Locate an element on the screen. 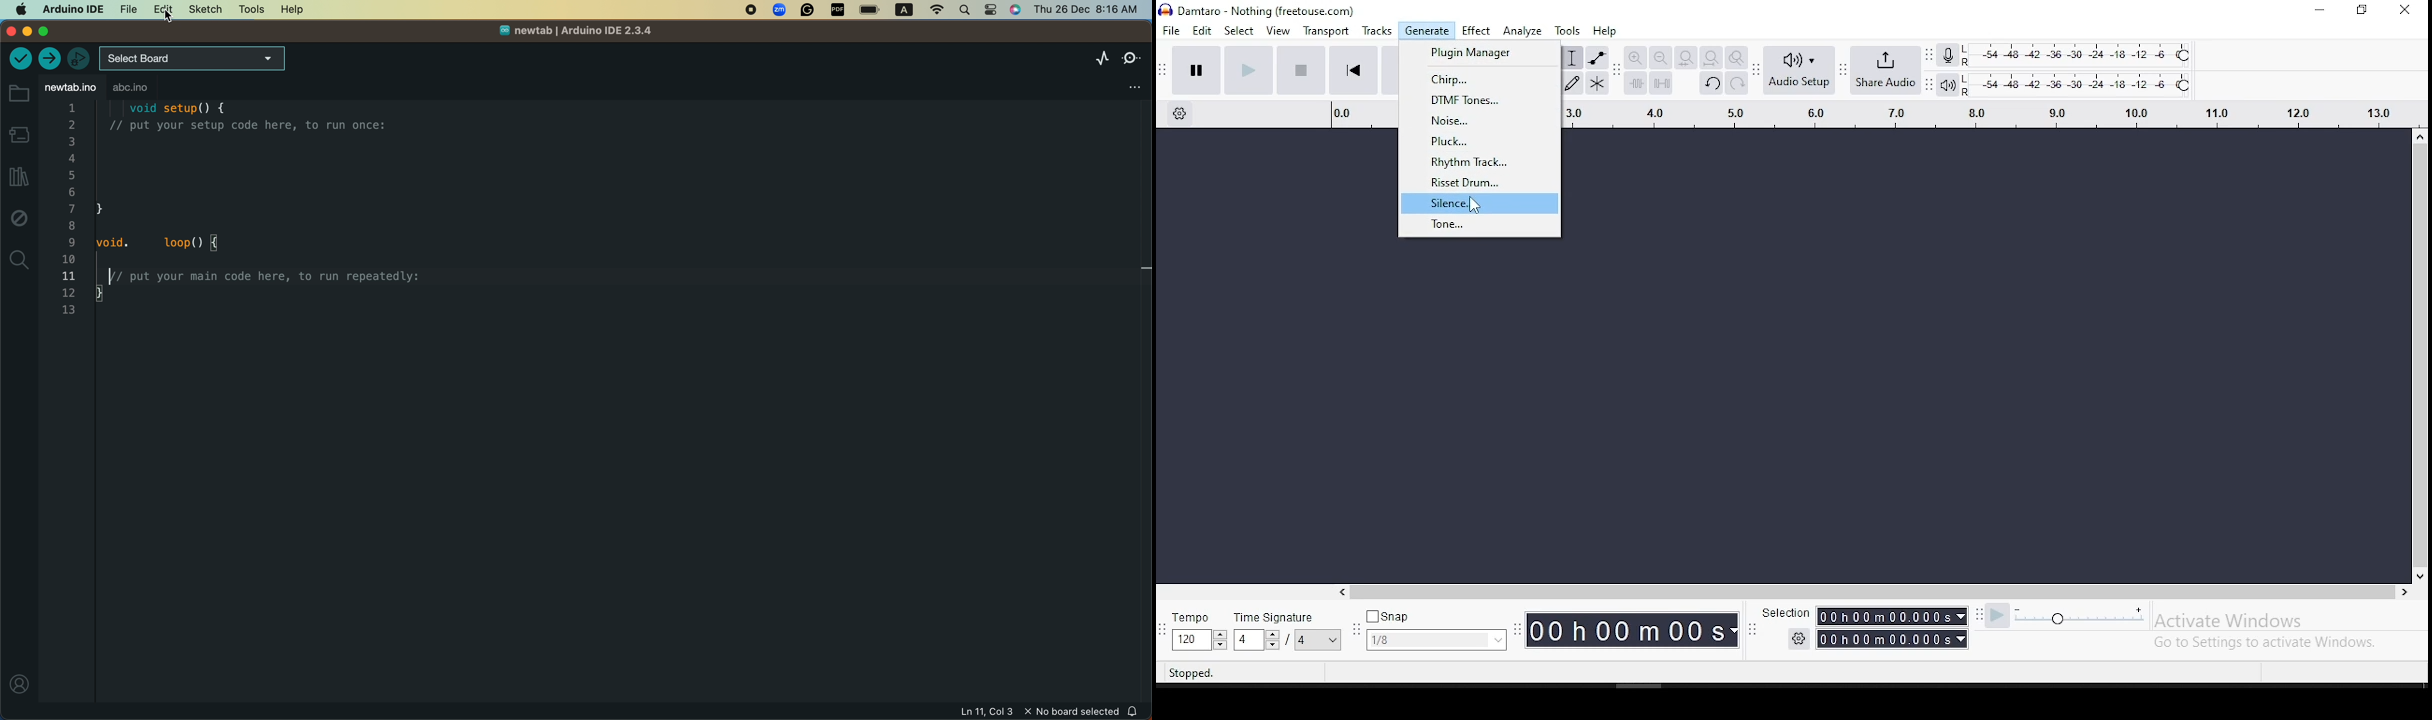 The image size is (2436, 728). snap is located at coordinates (1436, 629).